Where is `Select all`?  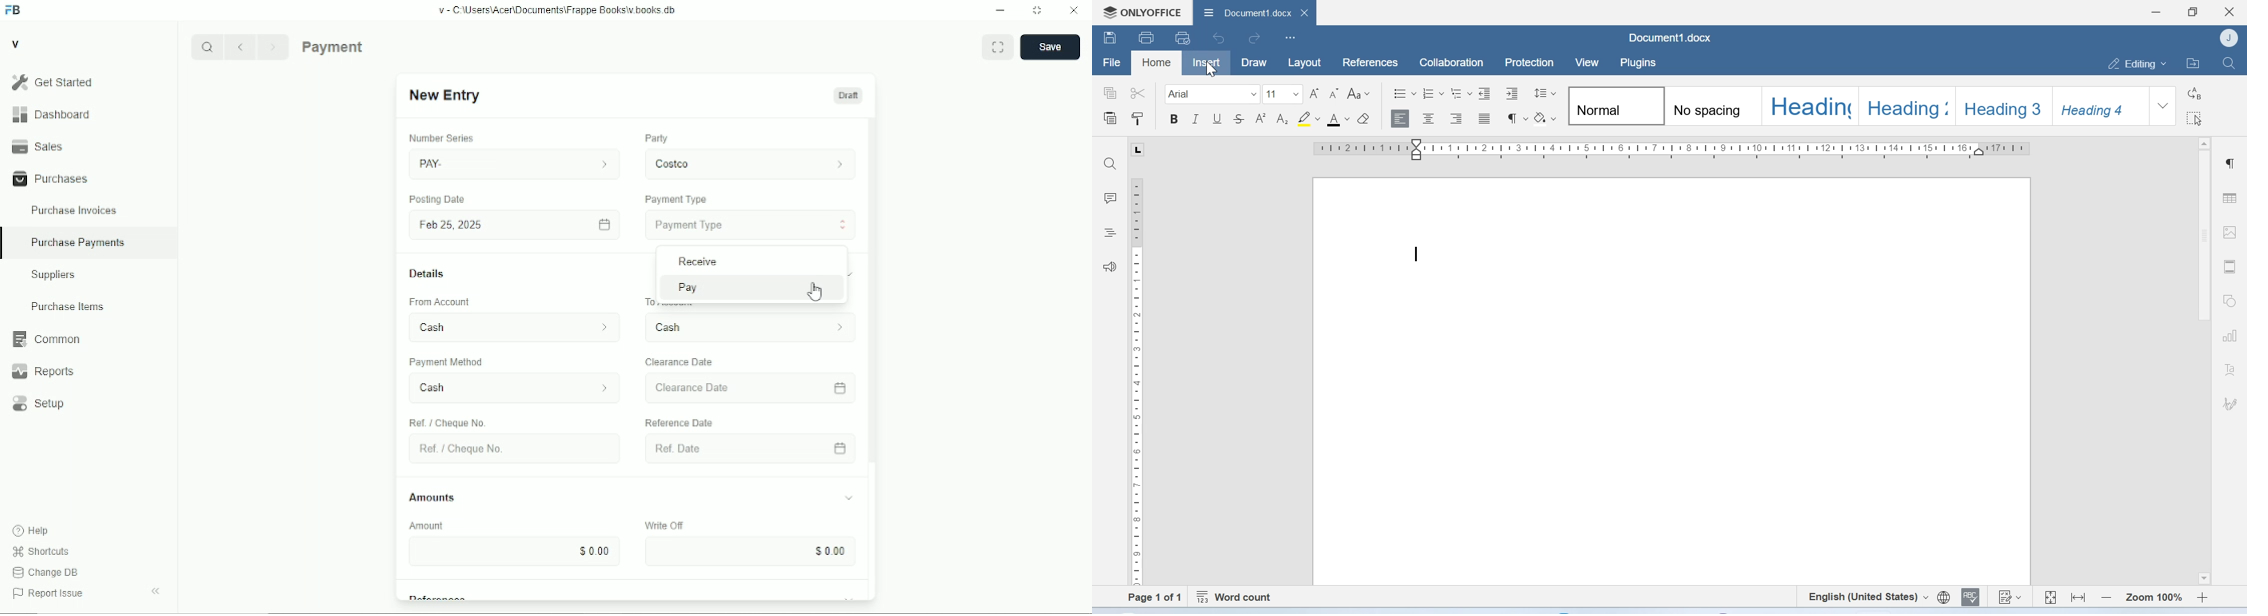
Select all is located at coordinates (2194, 119).